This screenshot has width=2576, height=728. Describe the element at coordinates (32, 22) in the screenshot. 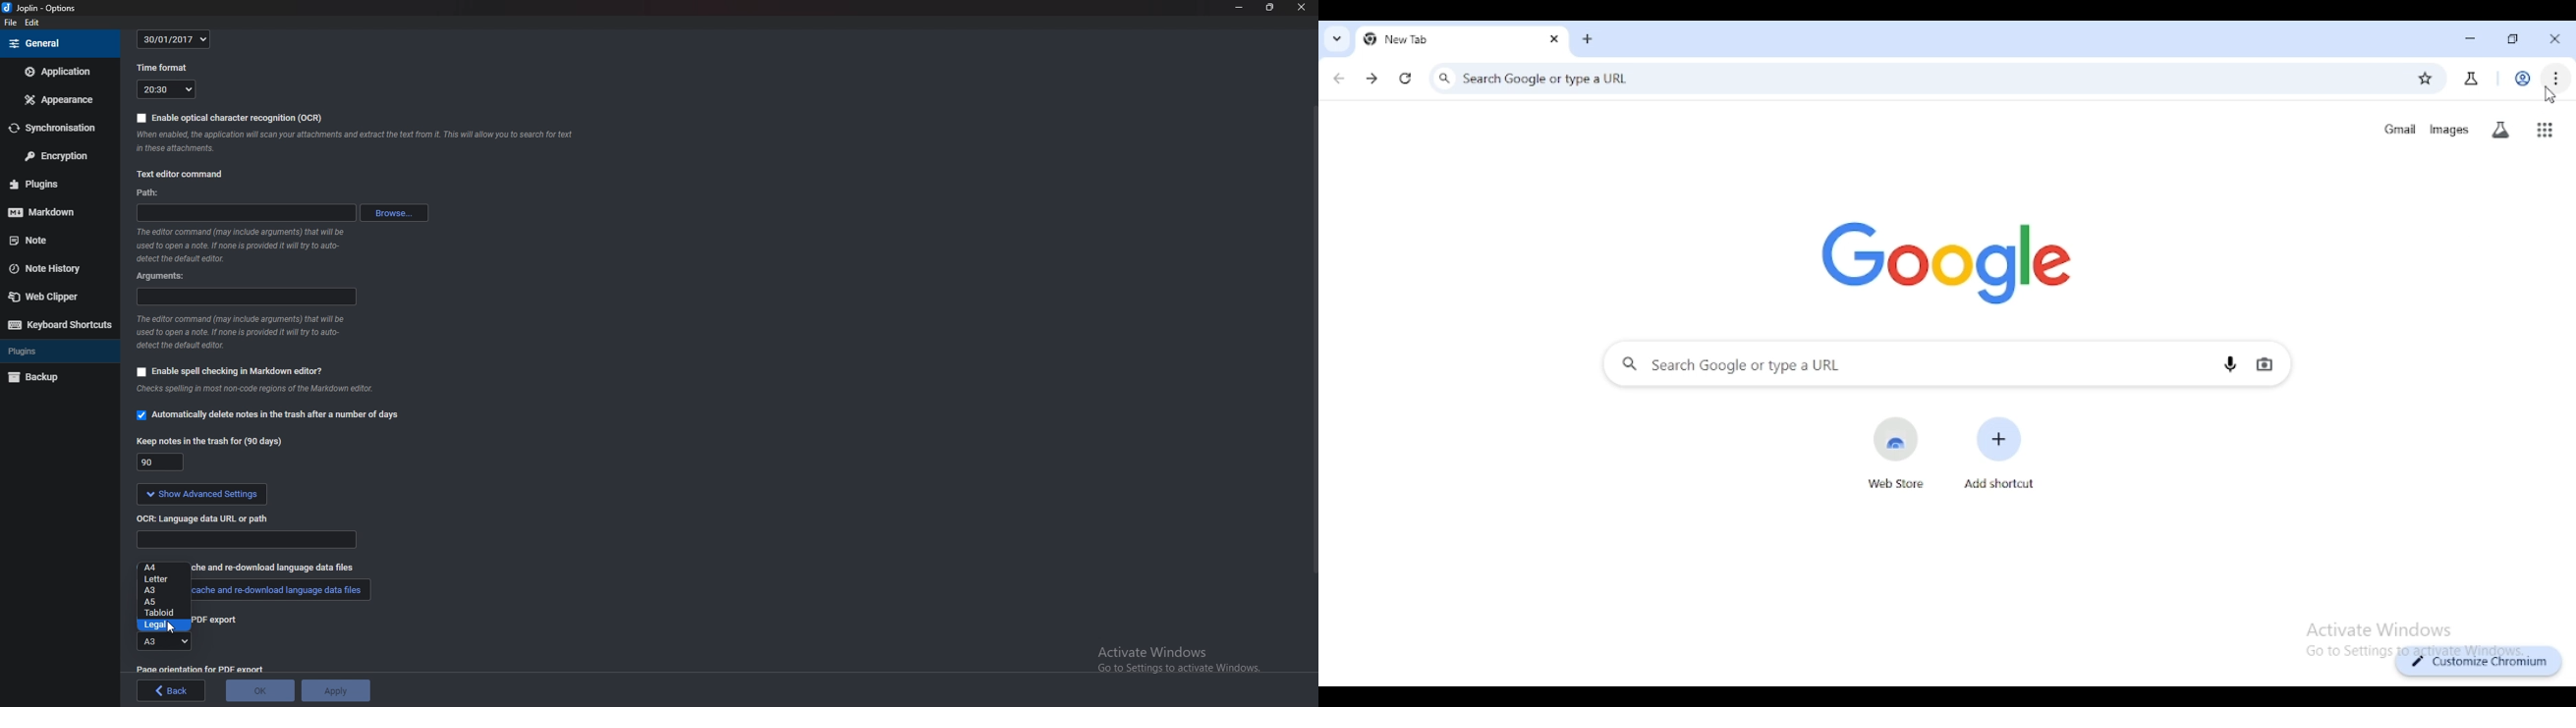

I see `Edit` at that location.